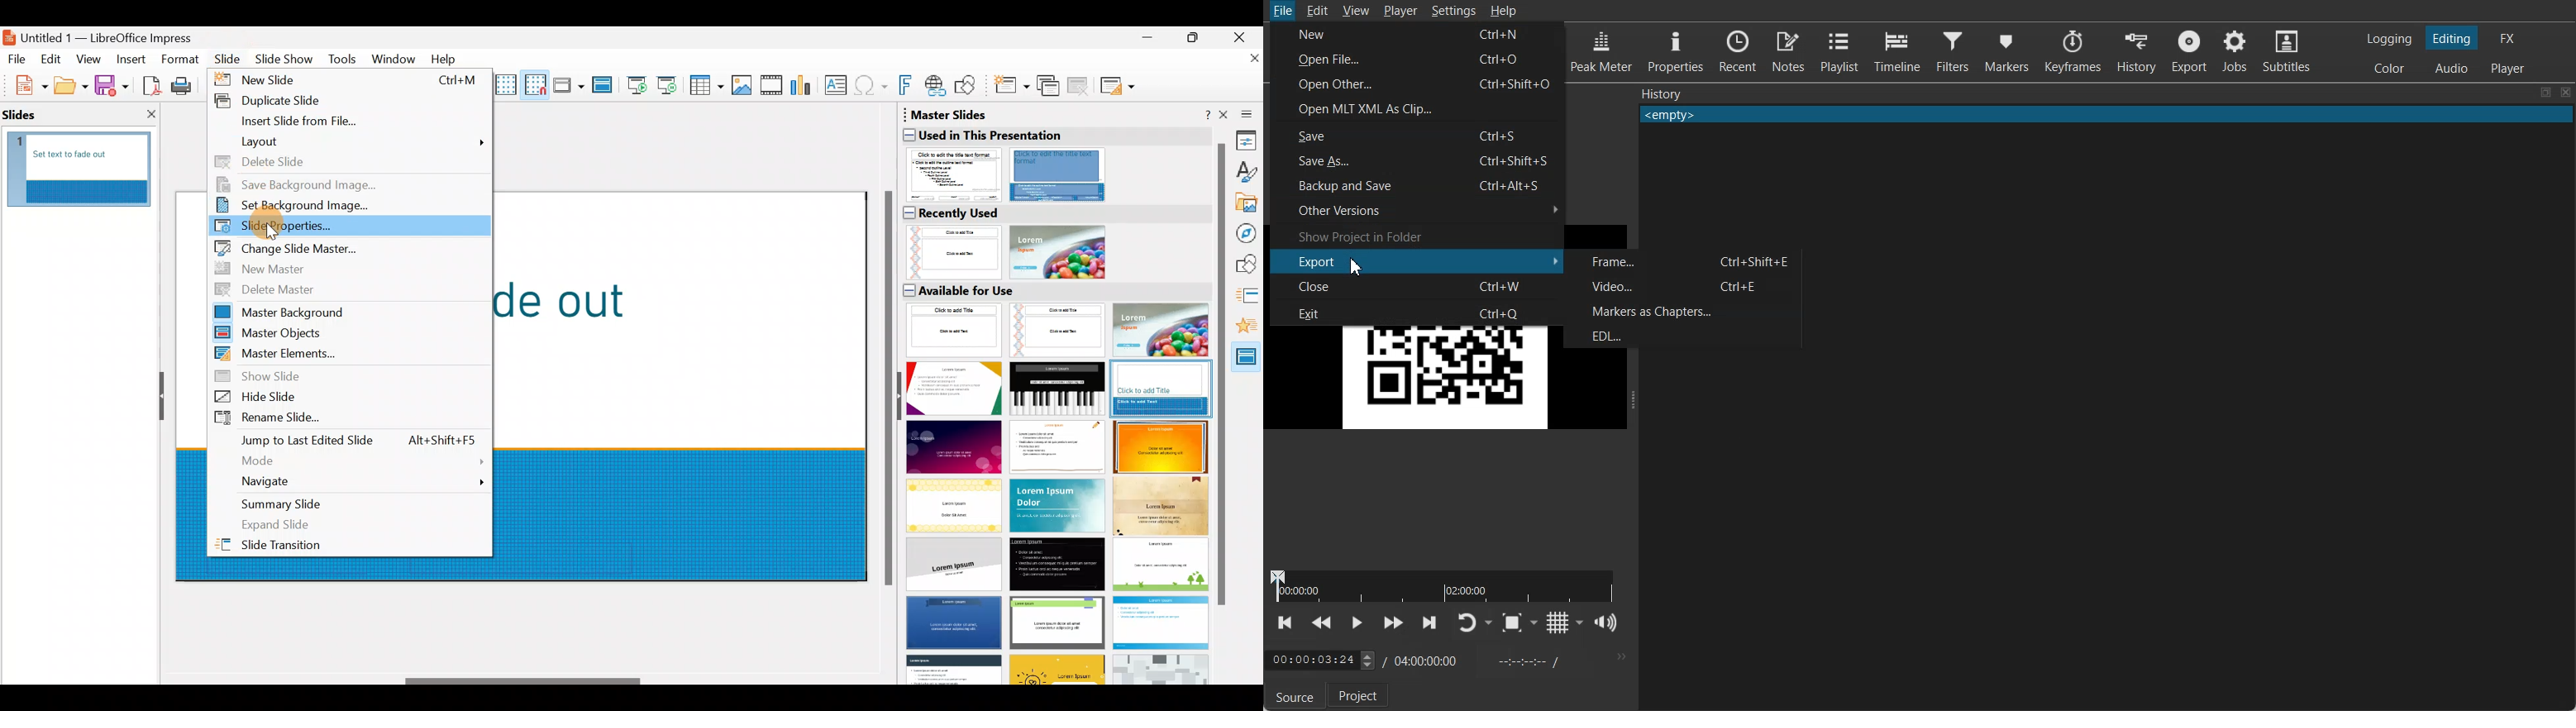 The image size is (2576, 728). Describe the element at coordinates (691, 385) in the screenshot. I see `Presentation slide` at that location.